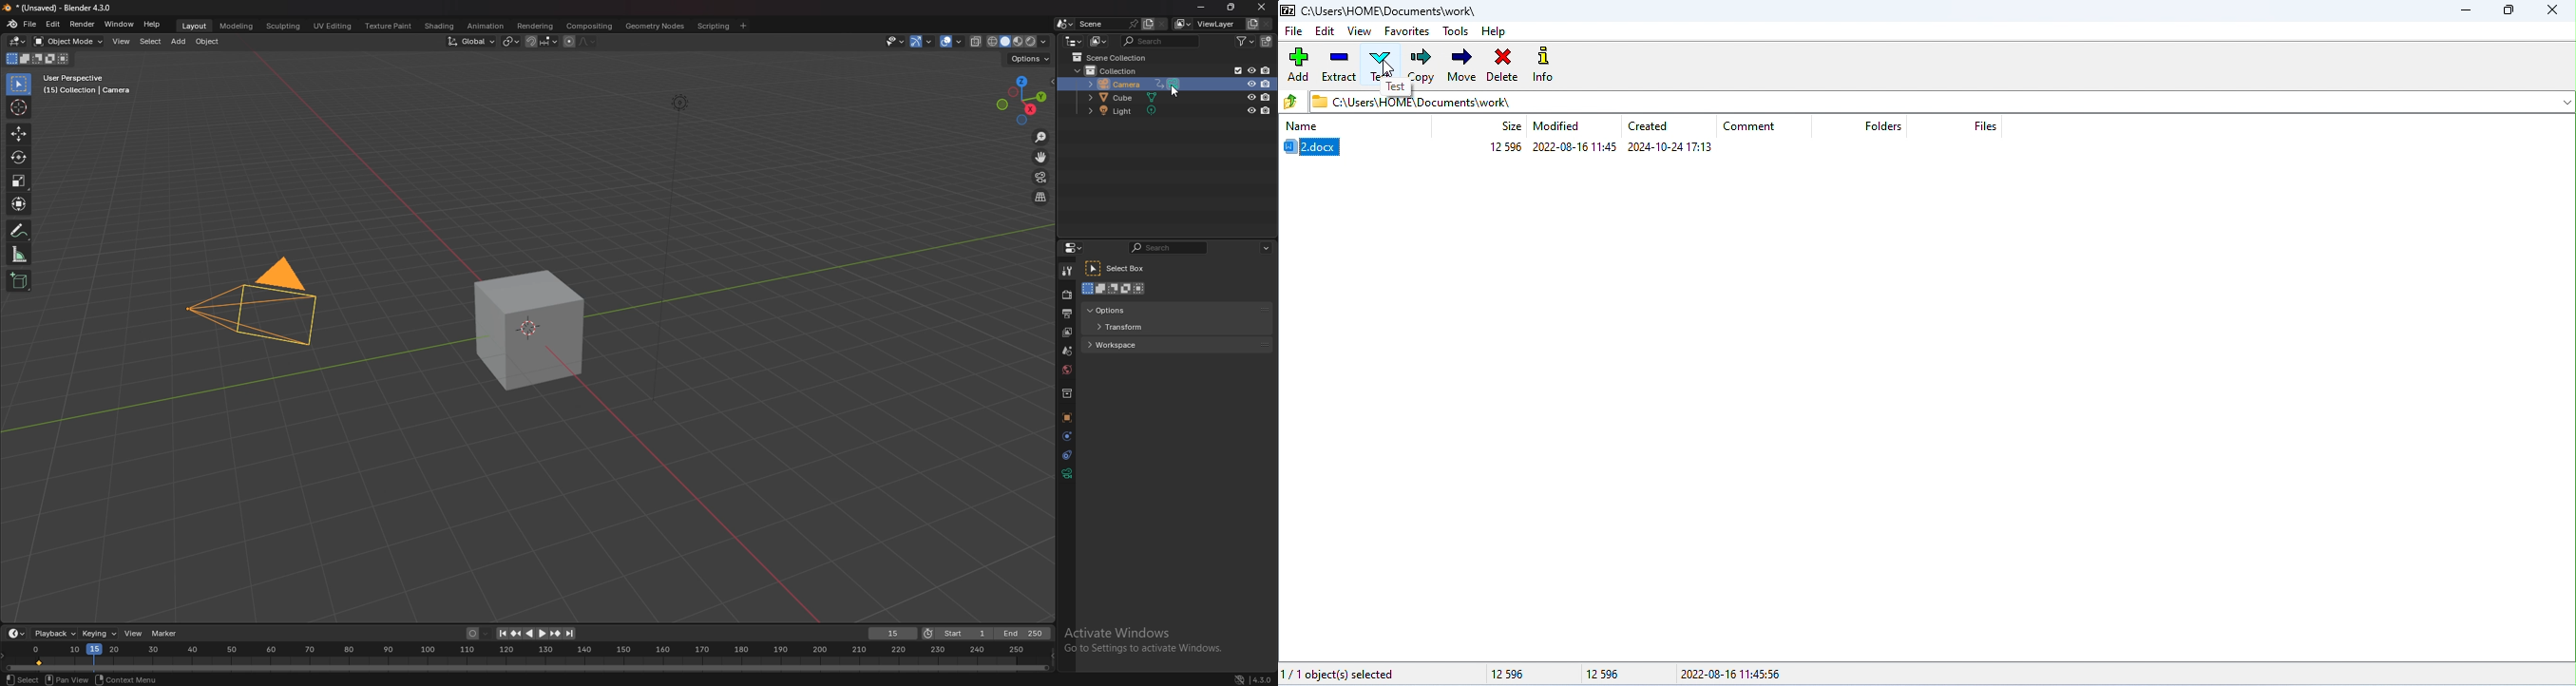  What do you see at coordinates (1253, 23) in the screenshot?
I see `add viewlayer` at bounding box center [1253, 23].